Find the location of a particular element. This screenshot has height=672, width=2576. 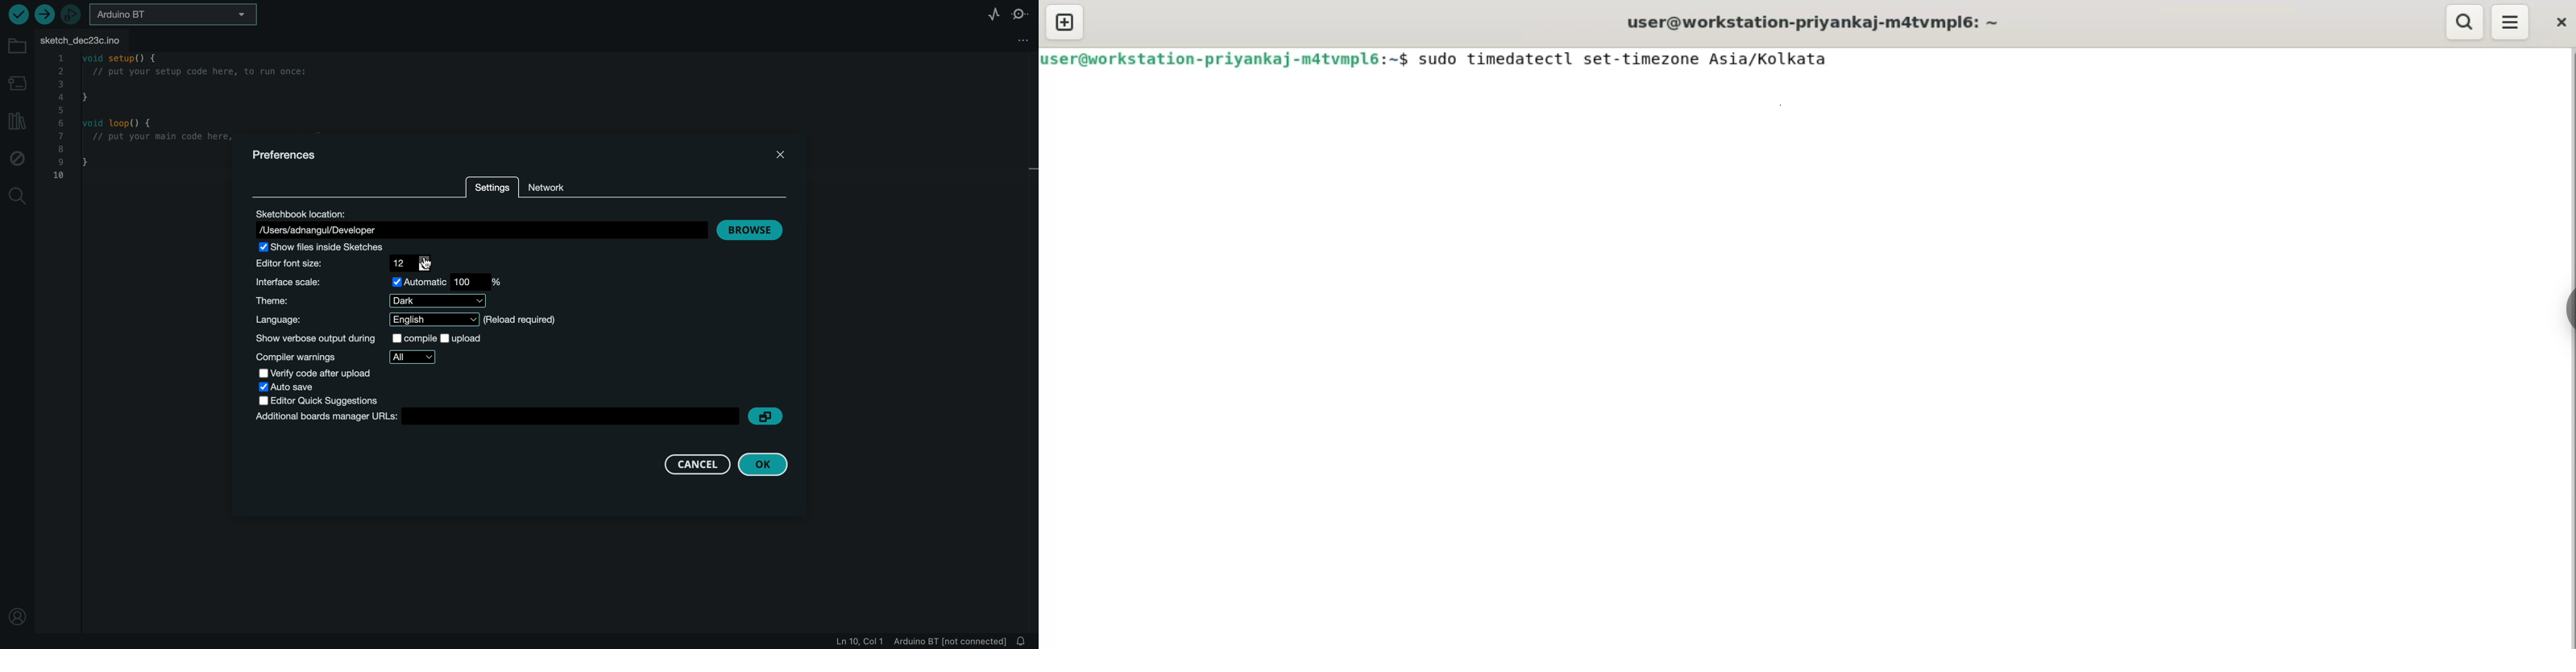

show file is located at coordinates (345, 247).